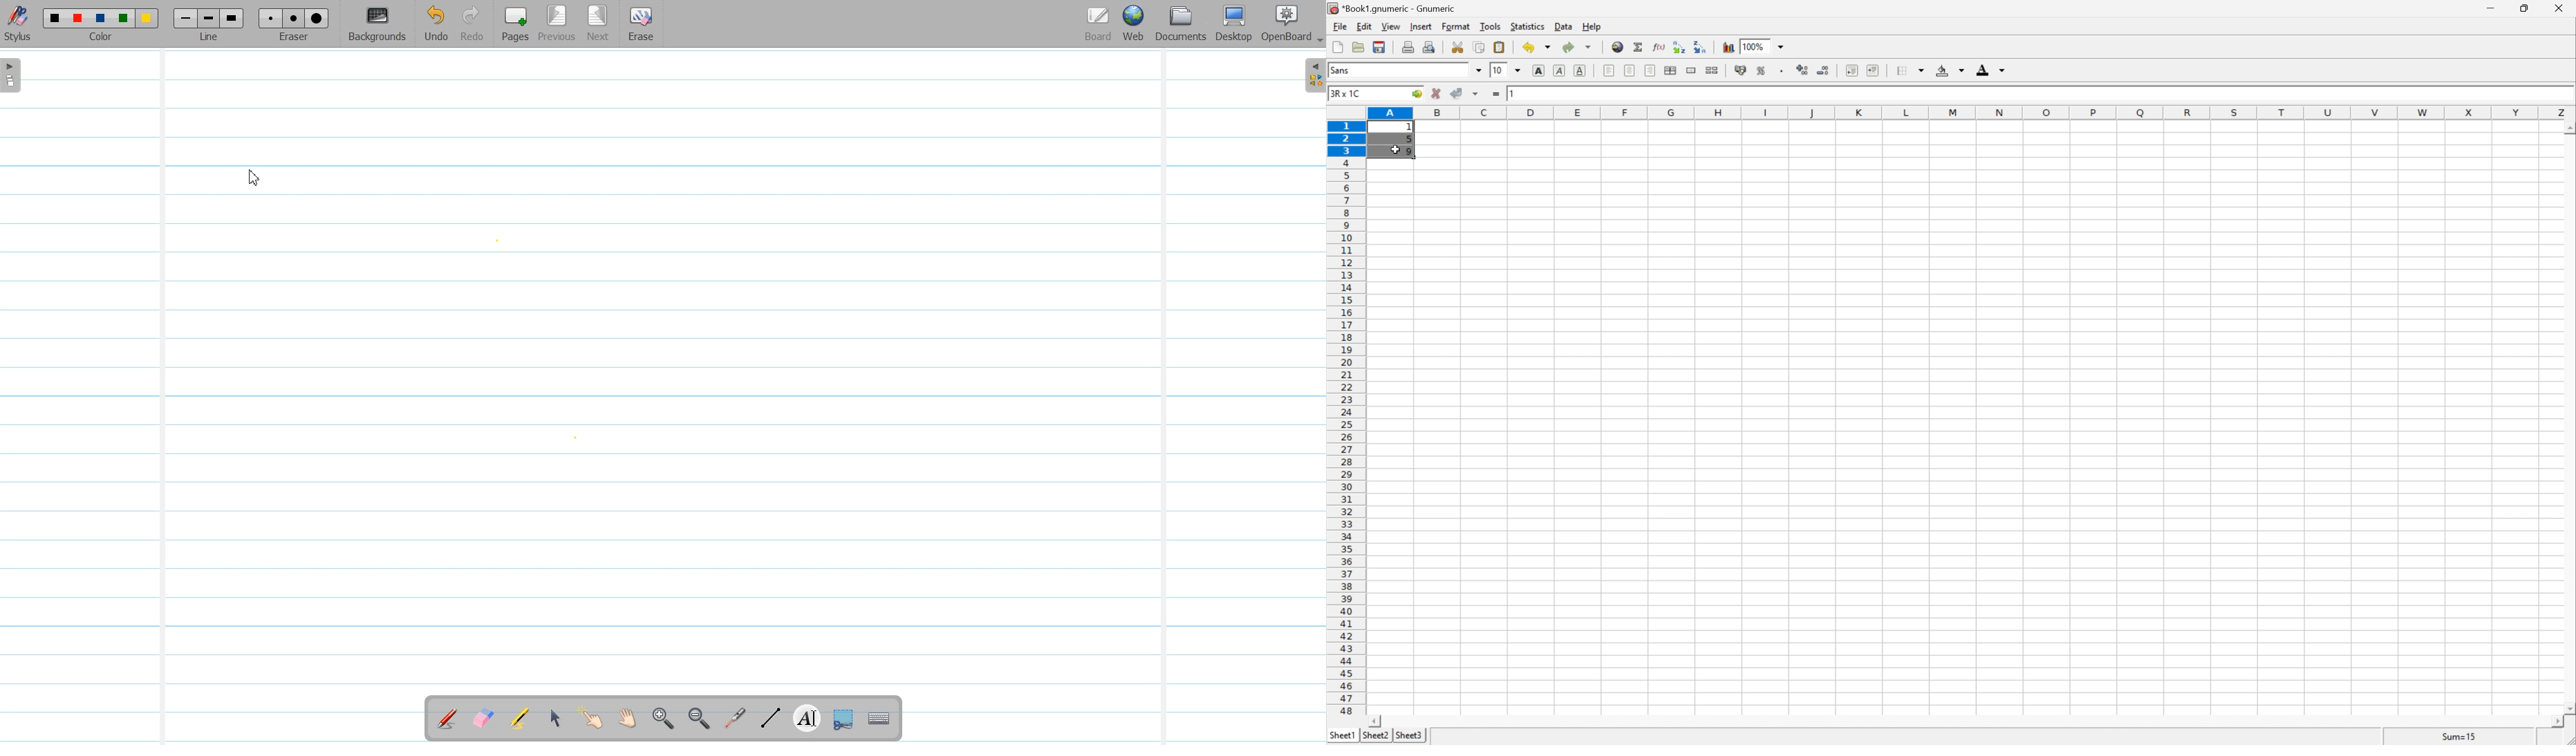 This screenshot has height=756, width=2576. What do you see at coordinates (1560, 69) in the screenshot?
I see `italic` at bounding box center [1560, 69].